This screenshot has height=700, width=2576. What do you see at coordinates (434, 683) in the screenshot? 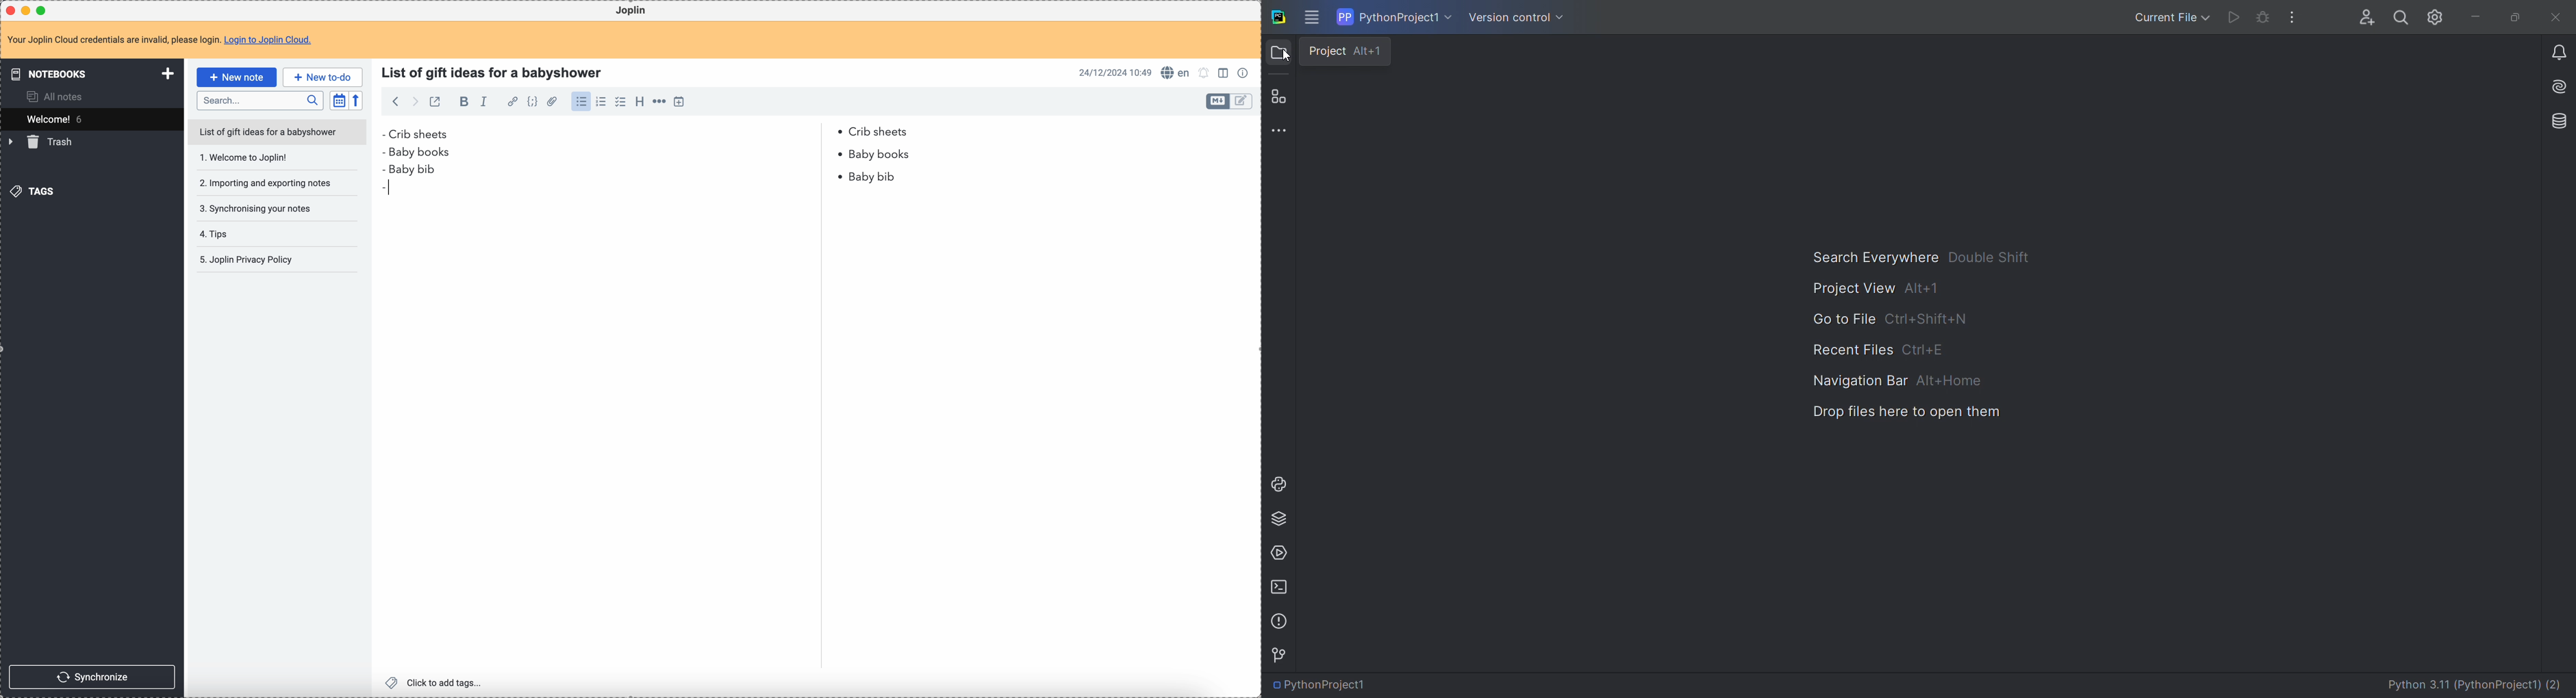
I see `click to add tags` at bounding box center [434, 683].